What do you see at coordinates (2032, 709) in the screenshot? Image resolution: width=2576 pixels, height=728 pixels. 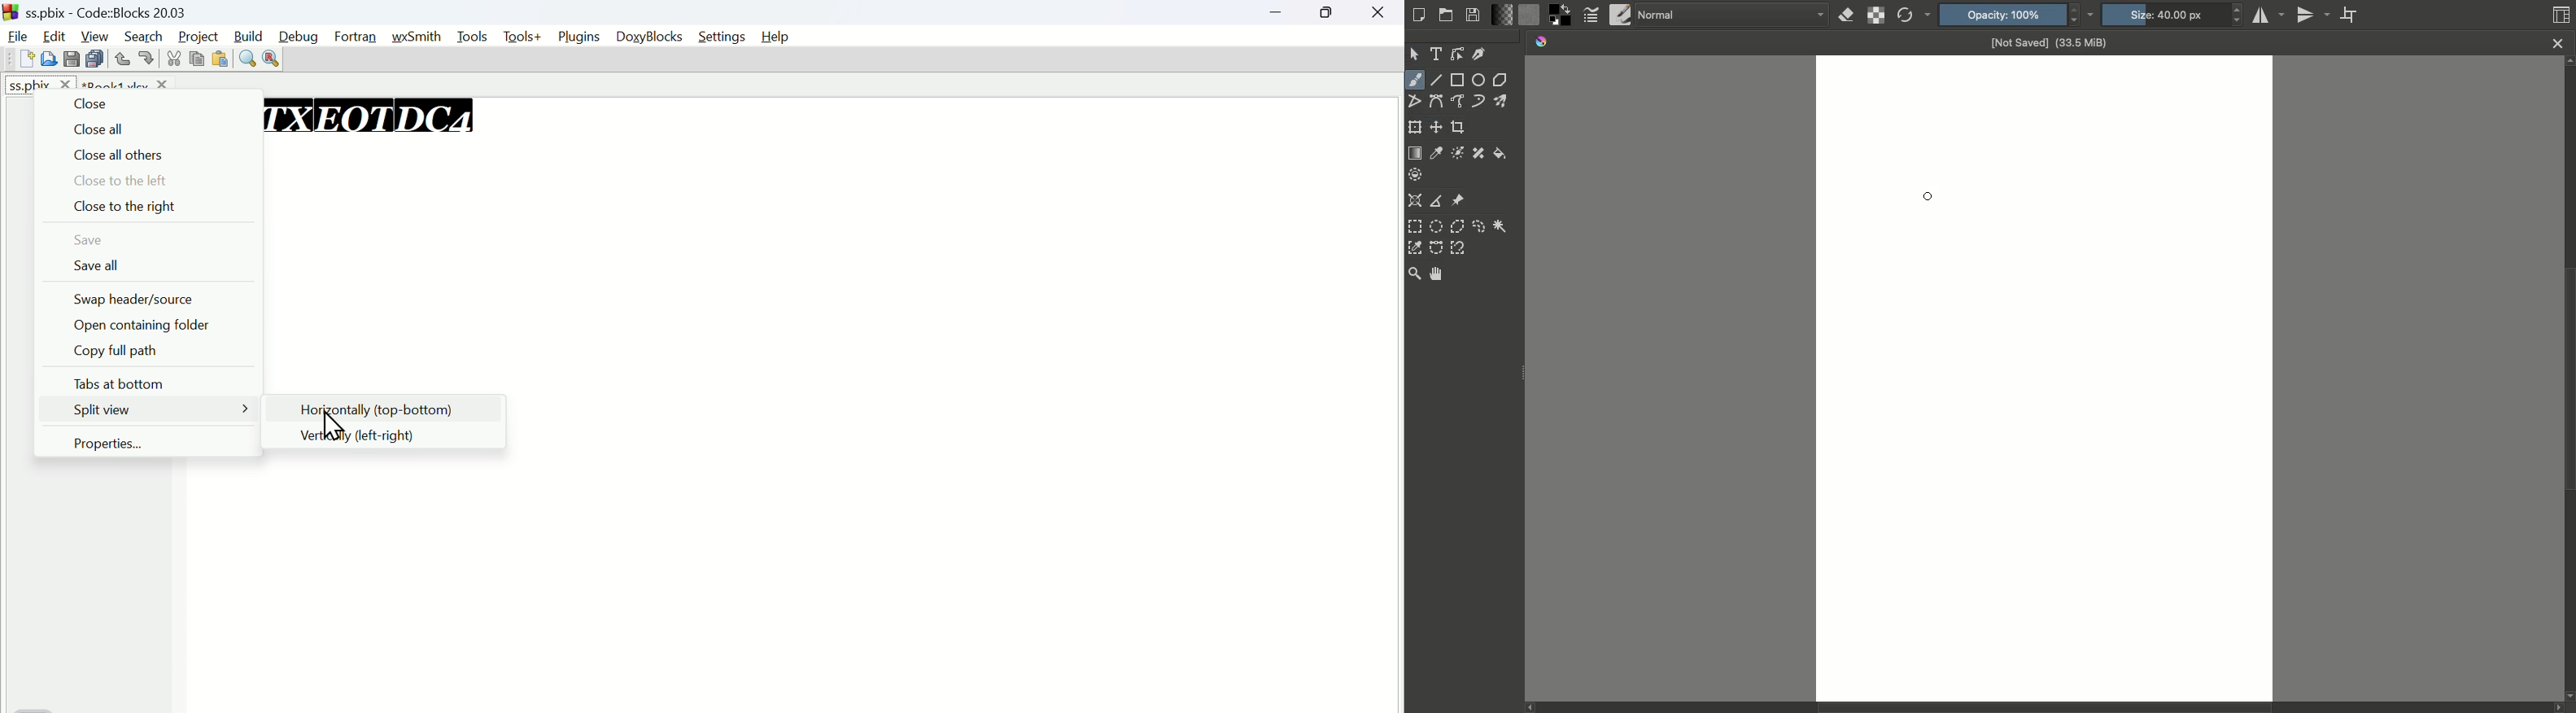 I see `Status bar` at bounding box center [2032, 709].